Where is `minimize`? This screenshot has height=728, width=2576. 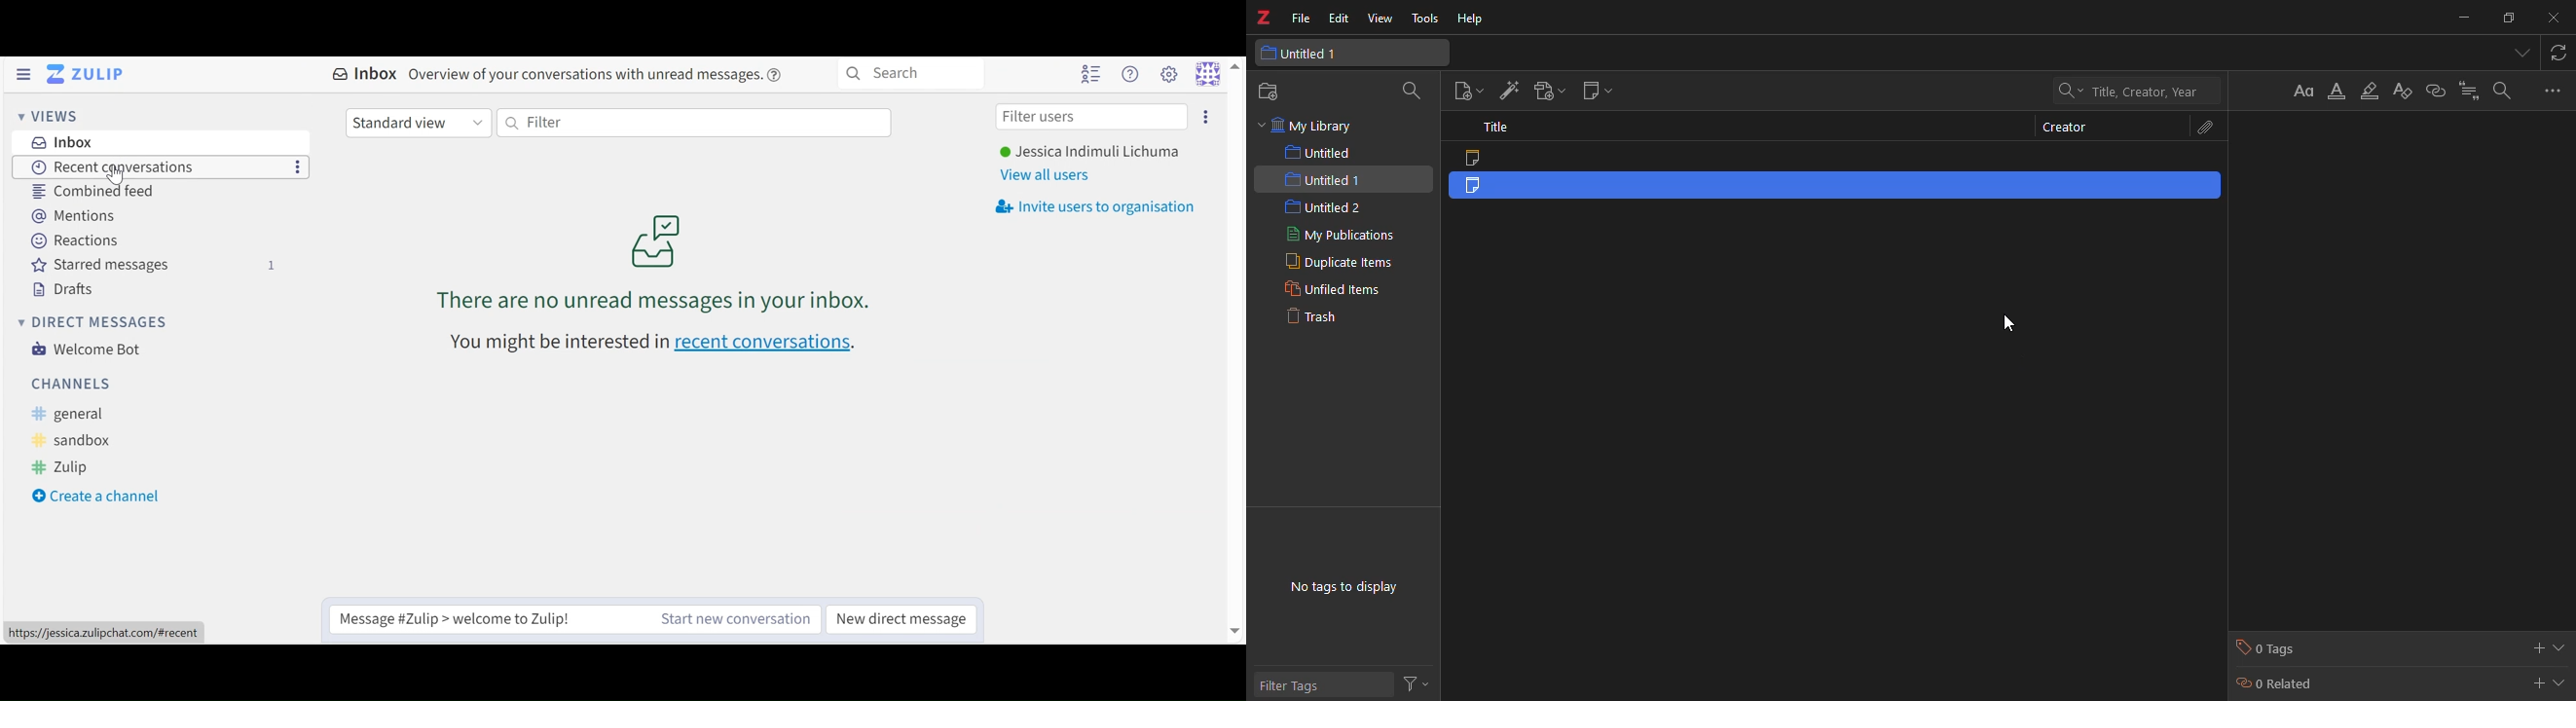
minimize is located at coordinates (2456, 19).